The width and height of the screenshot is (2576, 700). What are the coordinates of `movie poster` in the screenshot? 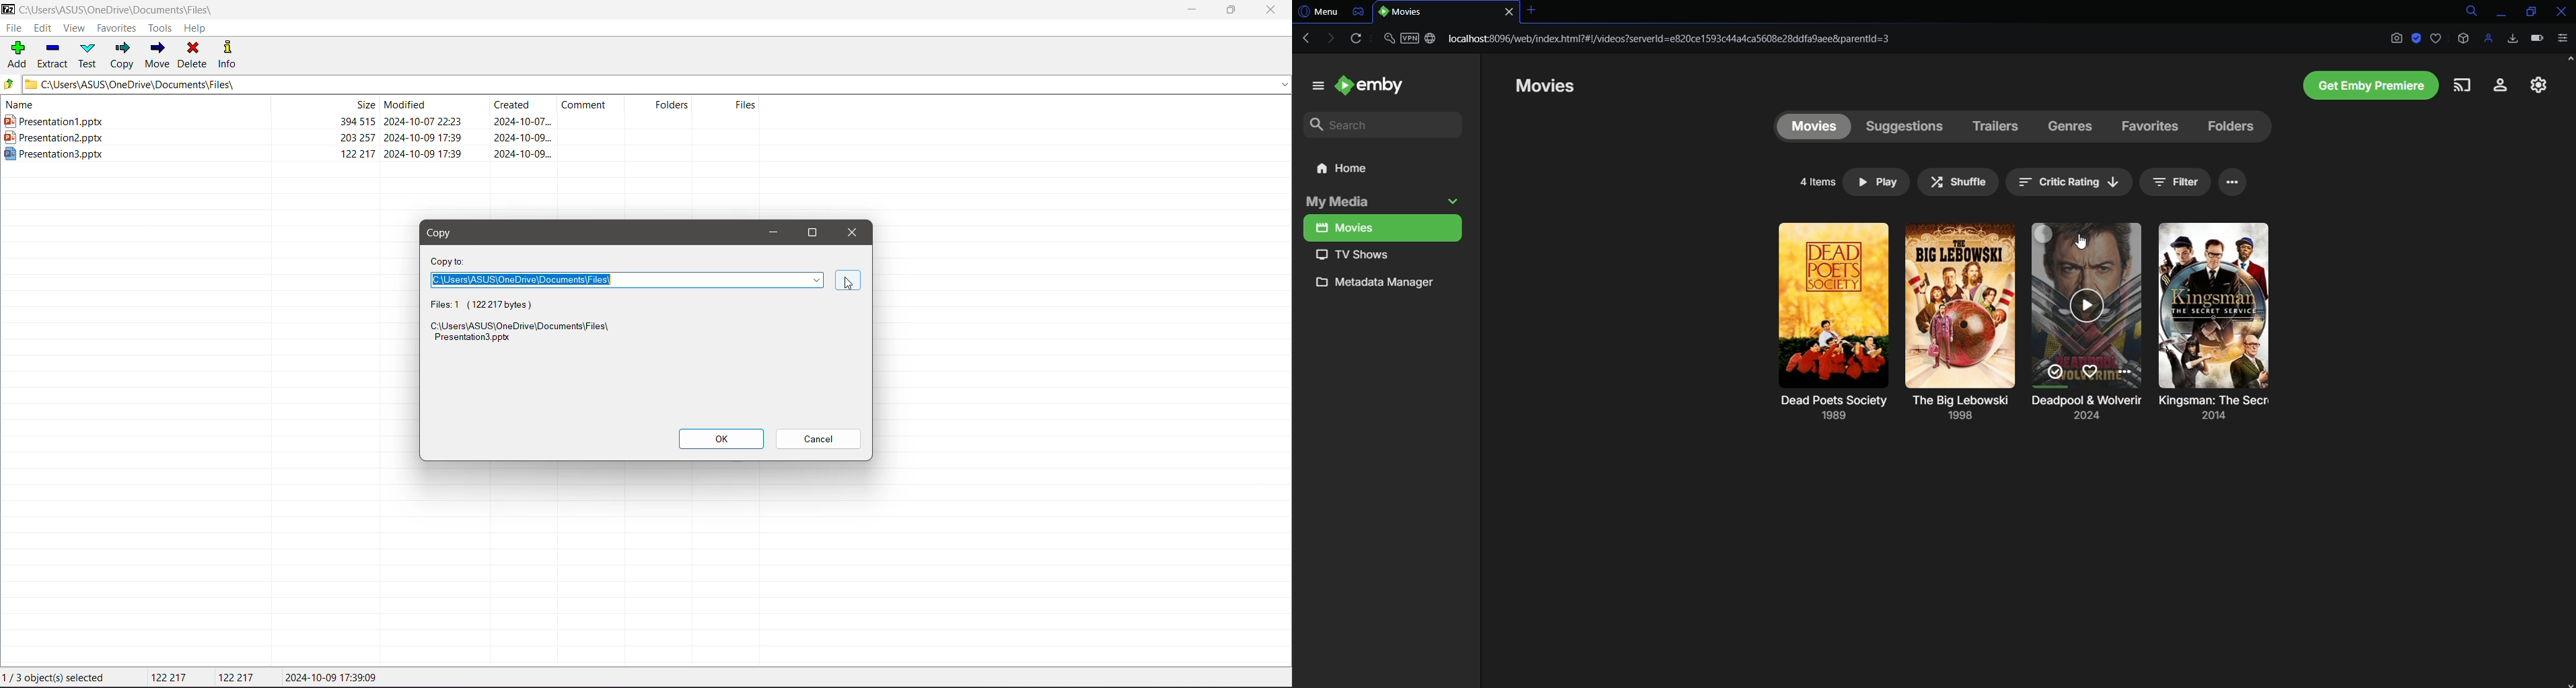 It's located at (2086, 305).